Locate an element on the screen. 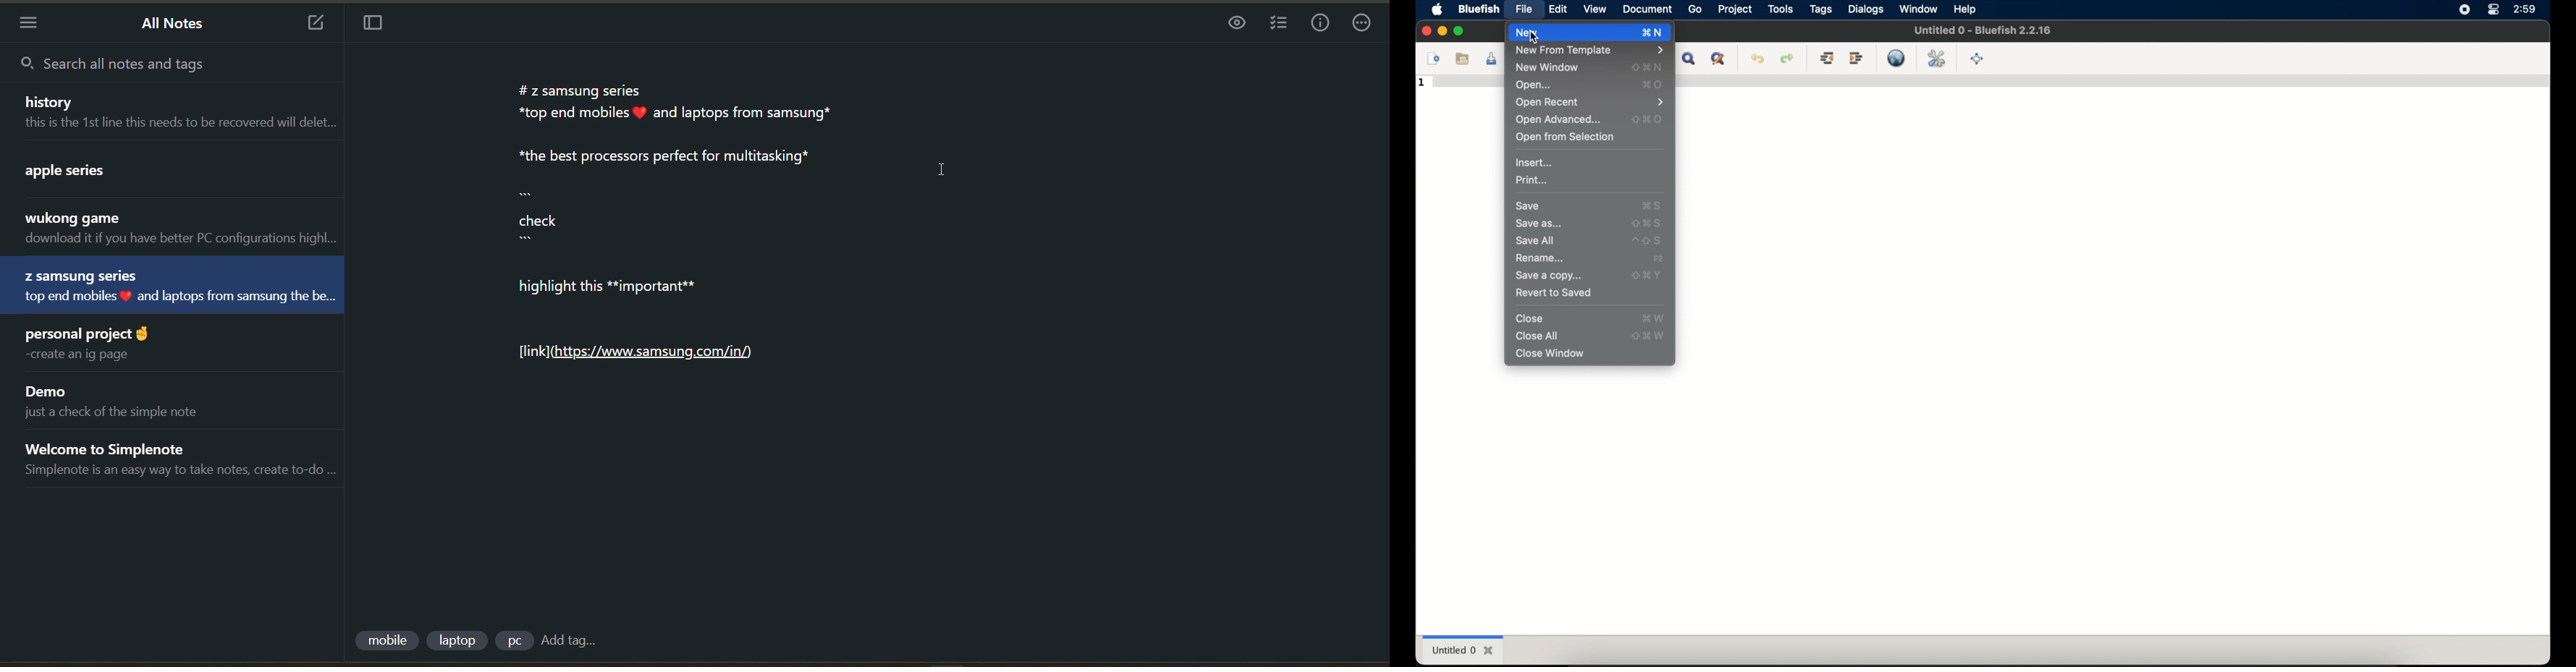 This screenshot has width=2576, height=672. toggle focus mode is located at coordinates (374, 23).